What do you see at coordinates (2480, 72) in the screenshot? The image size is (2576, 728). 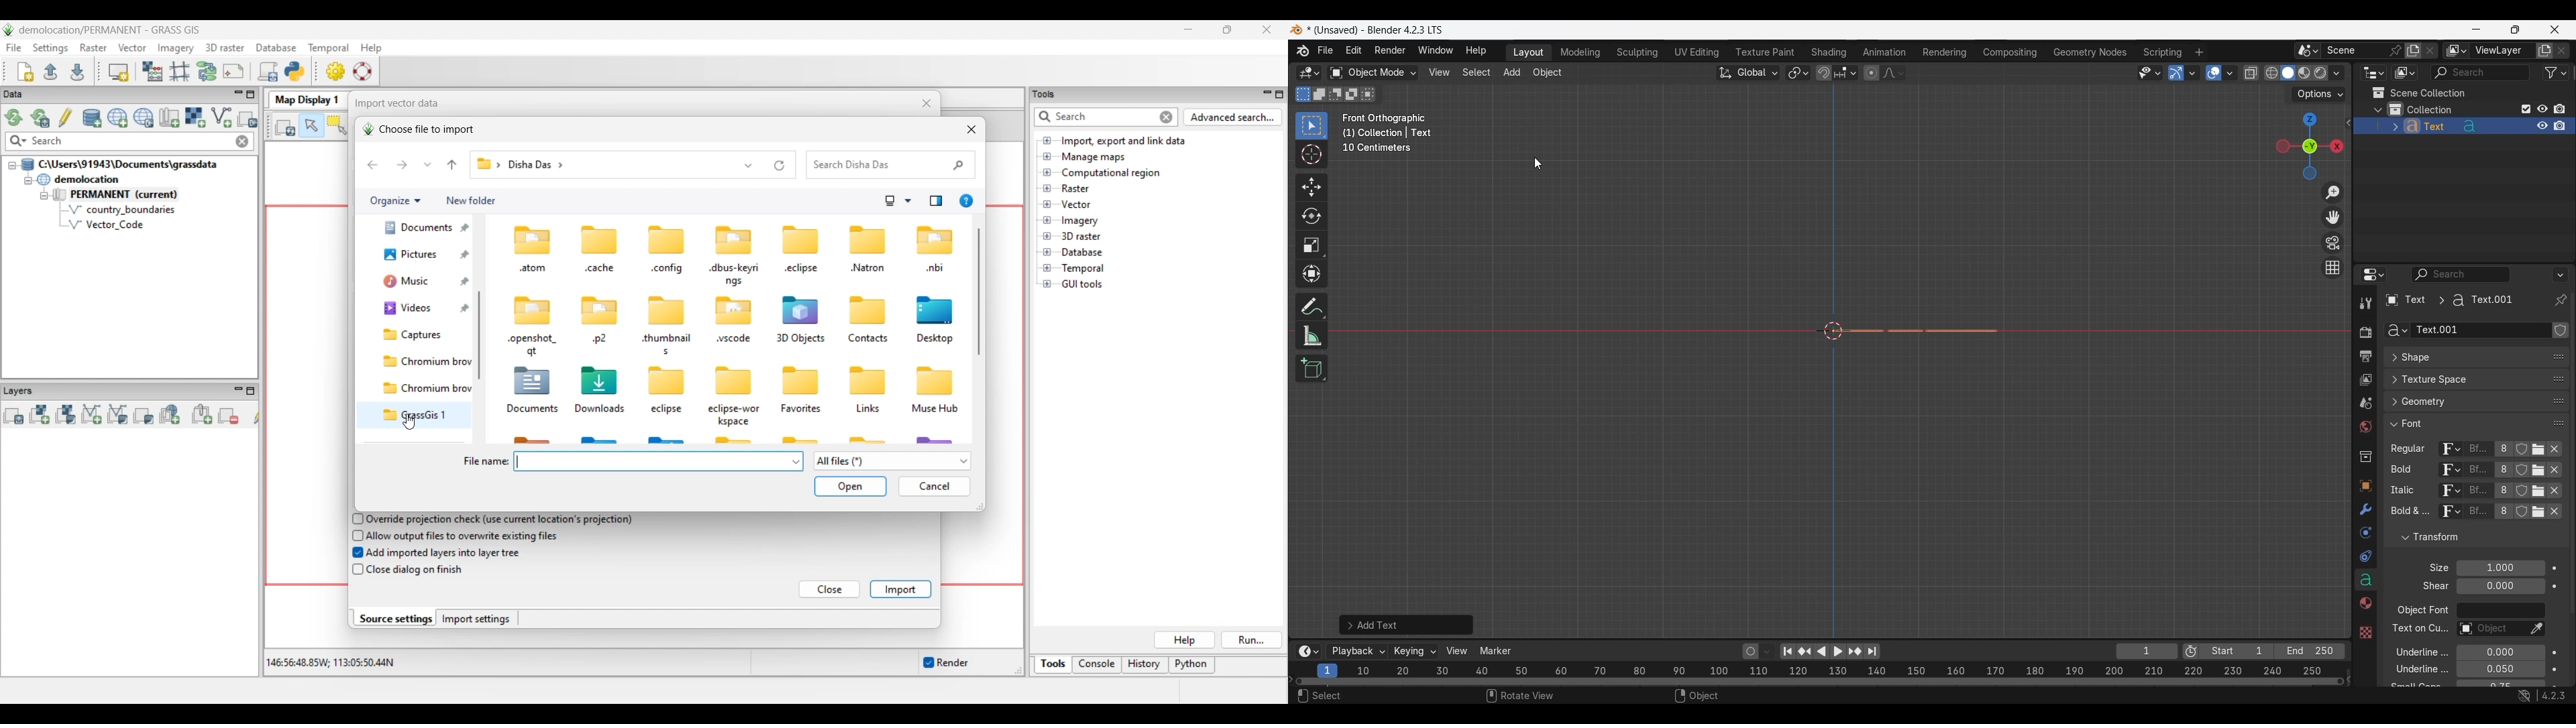 I see `Display filter` at bounding box center [2480, 72].